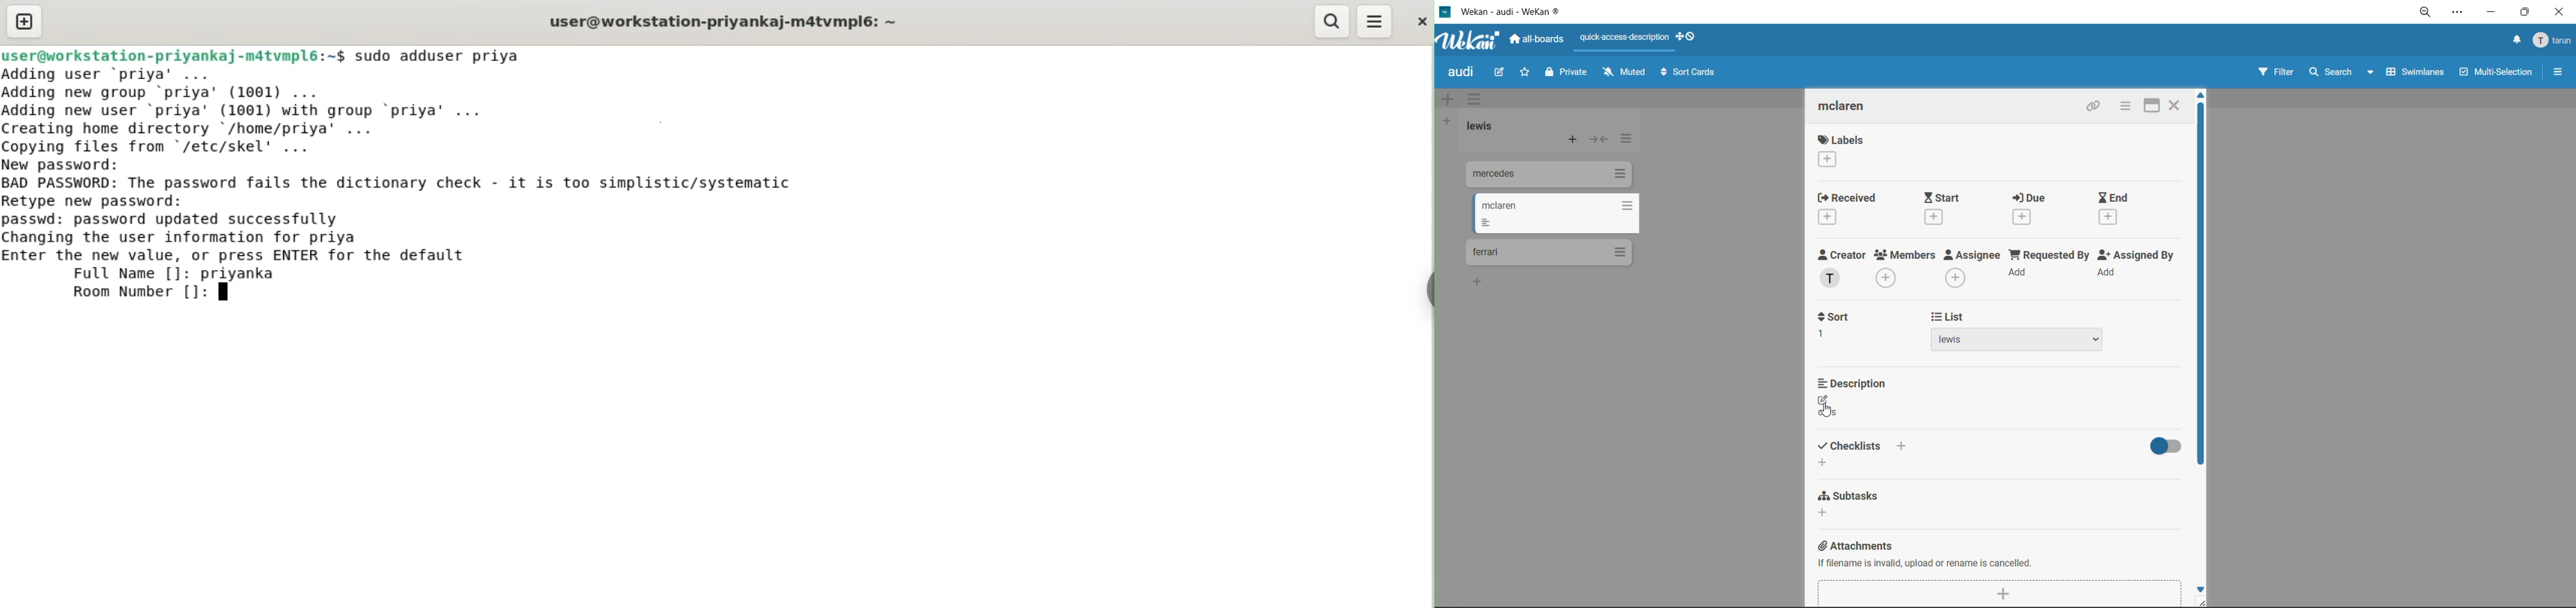 The height and width of the screenshot is (616, 2576). I want to click on board title, so click(1464, 72).